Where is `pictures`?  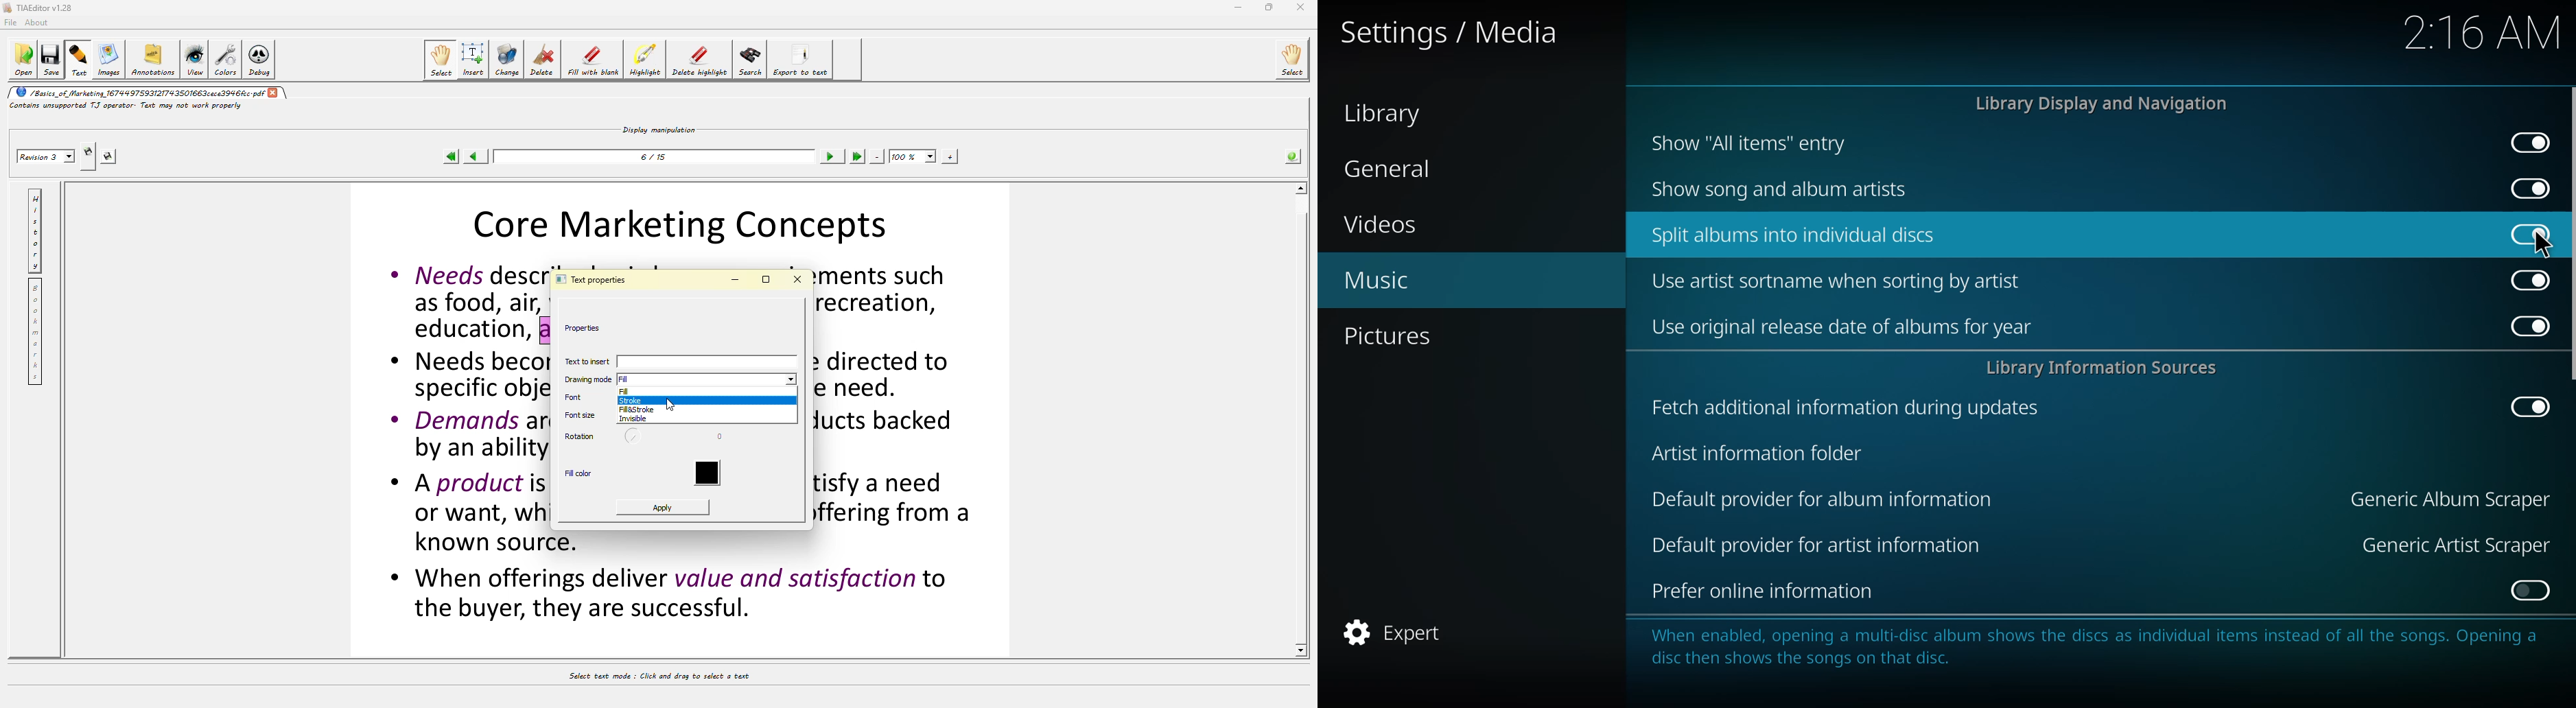
pictures is located at coordinates (1392, 337).